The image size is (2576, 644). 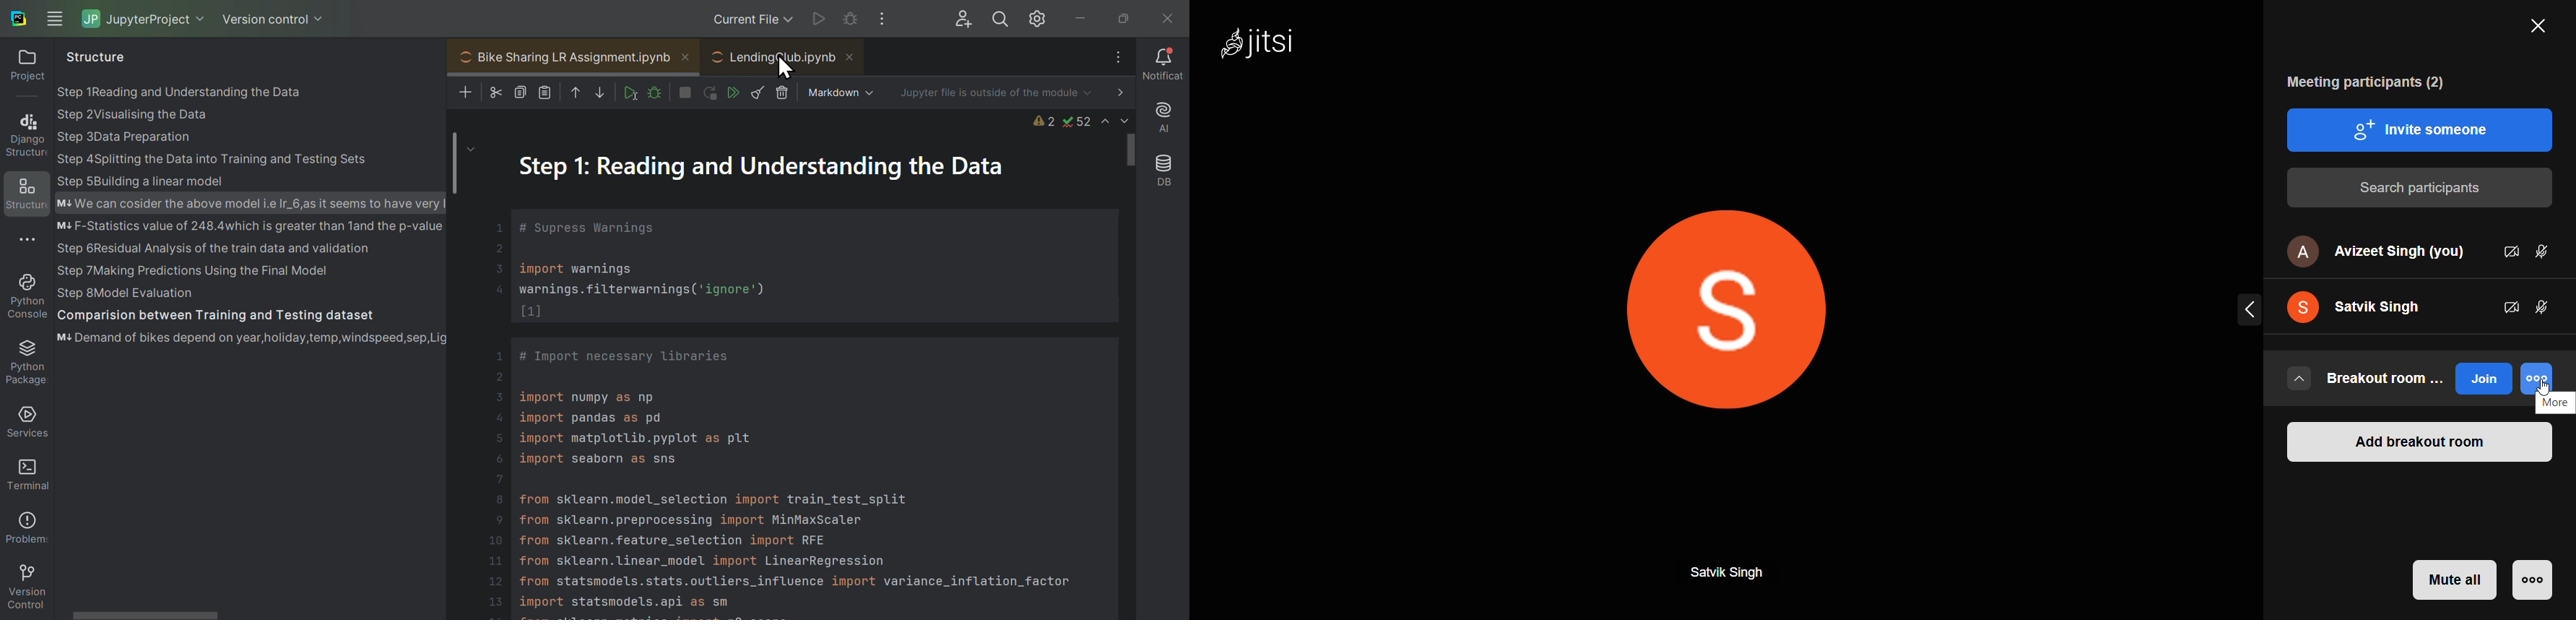 I want to click on Version control, so click(x=274, y=18).